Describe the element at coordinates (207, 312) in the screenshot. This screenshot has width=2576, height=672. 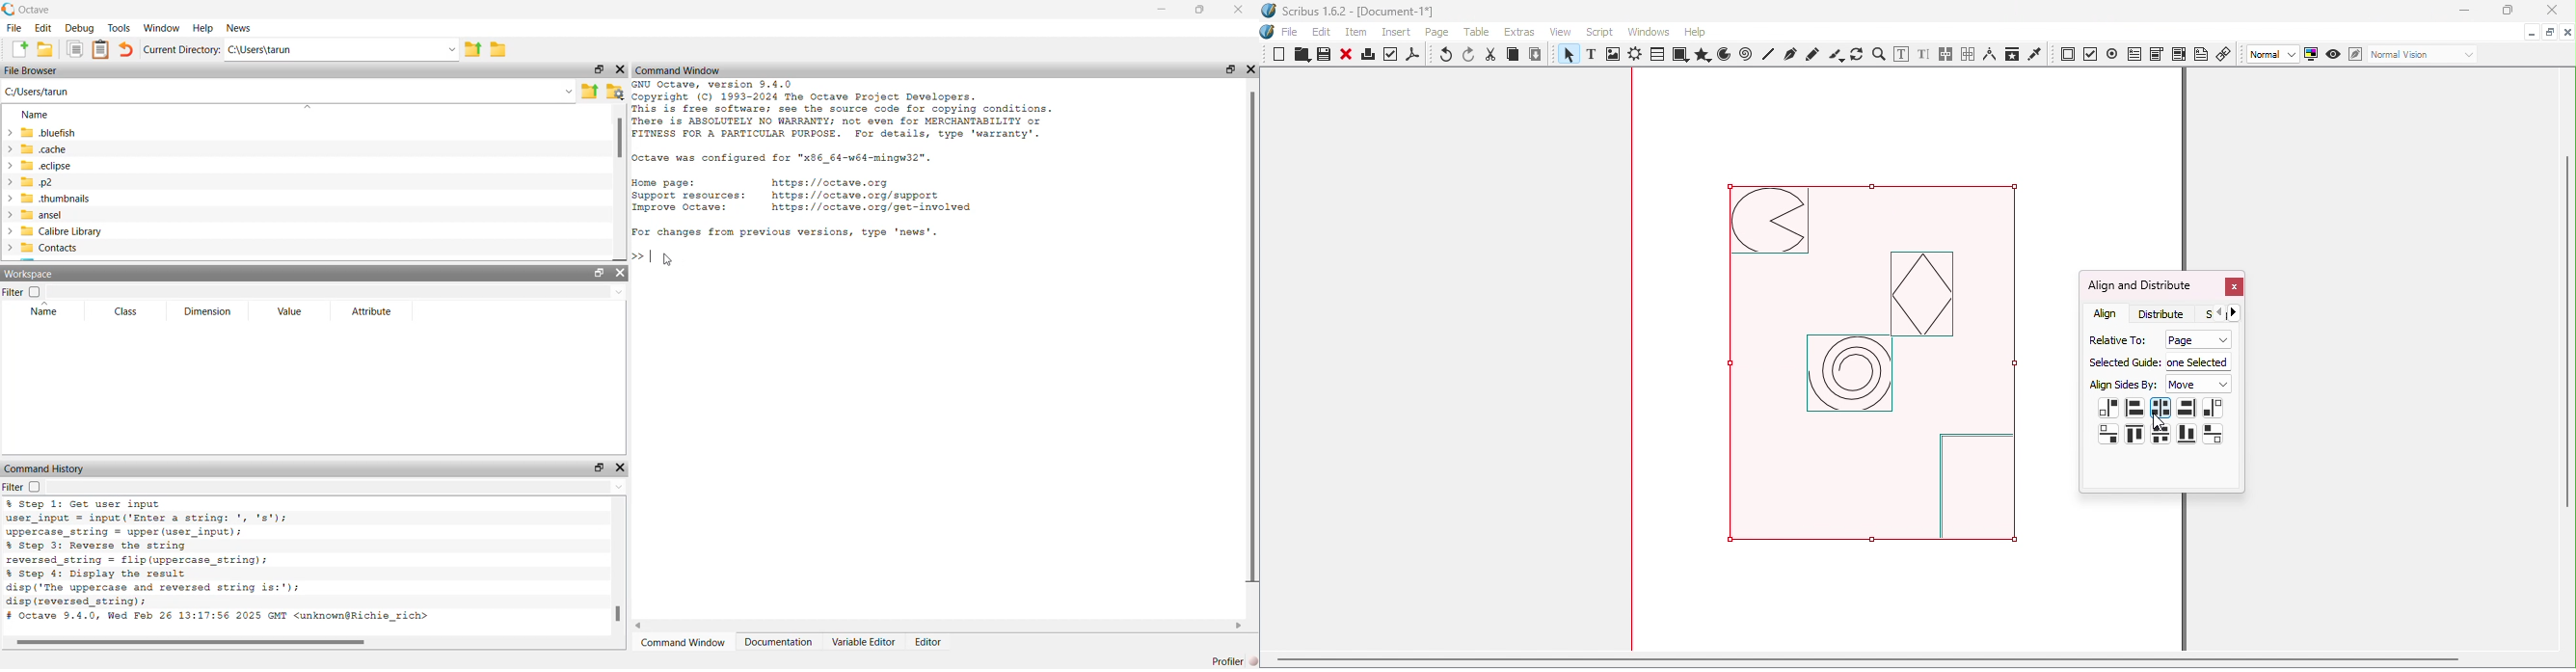
I see `dimension` at that location.